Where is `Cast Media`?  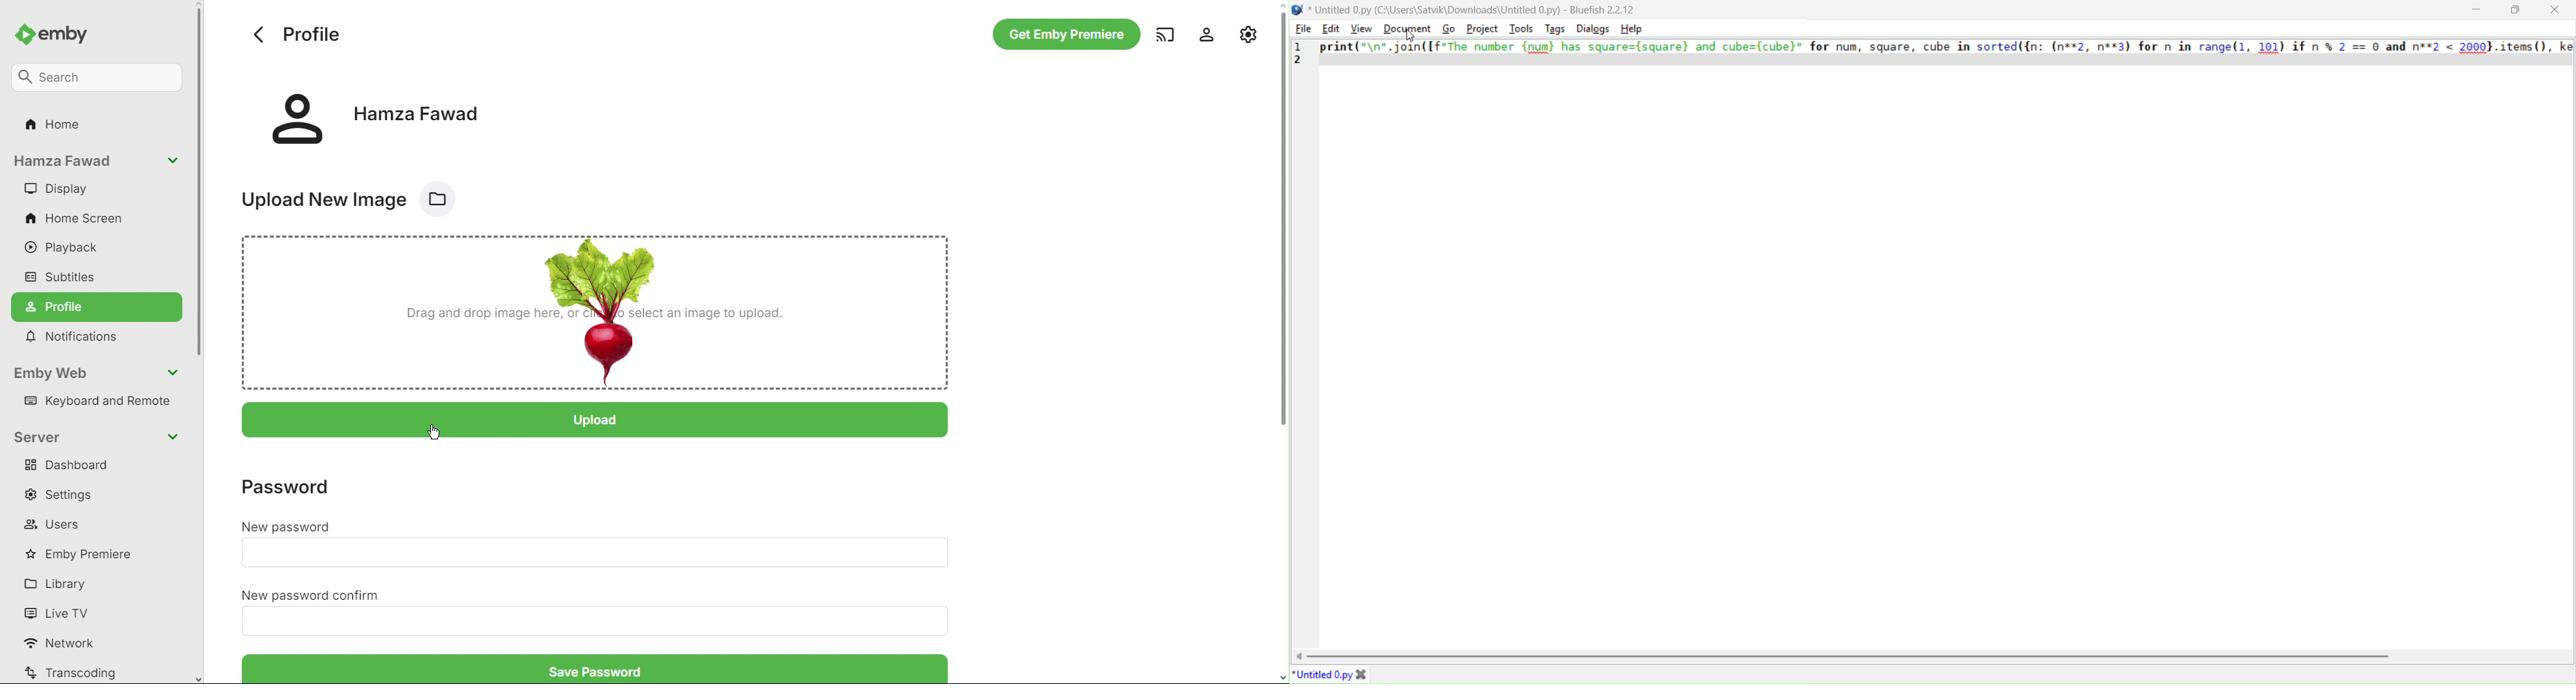
Cast Media is located at coordinates (1163, 35).